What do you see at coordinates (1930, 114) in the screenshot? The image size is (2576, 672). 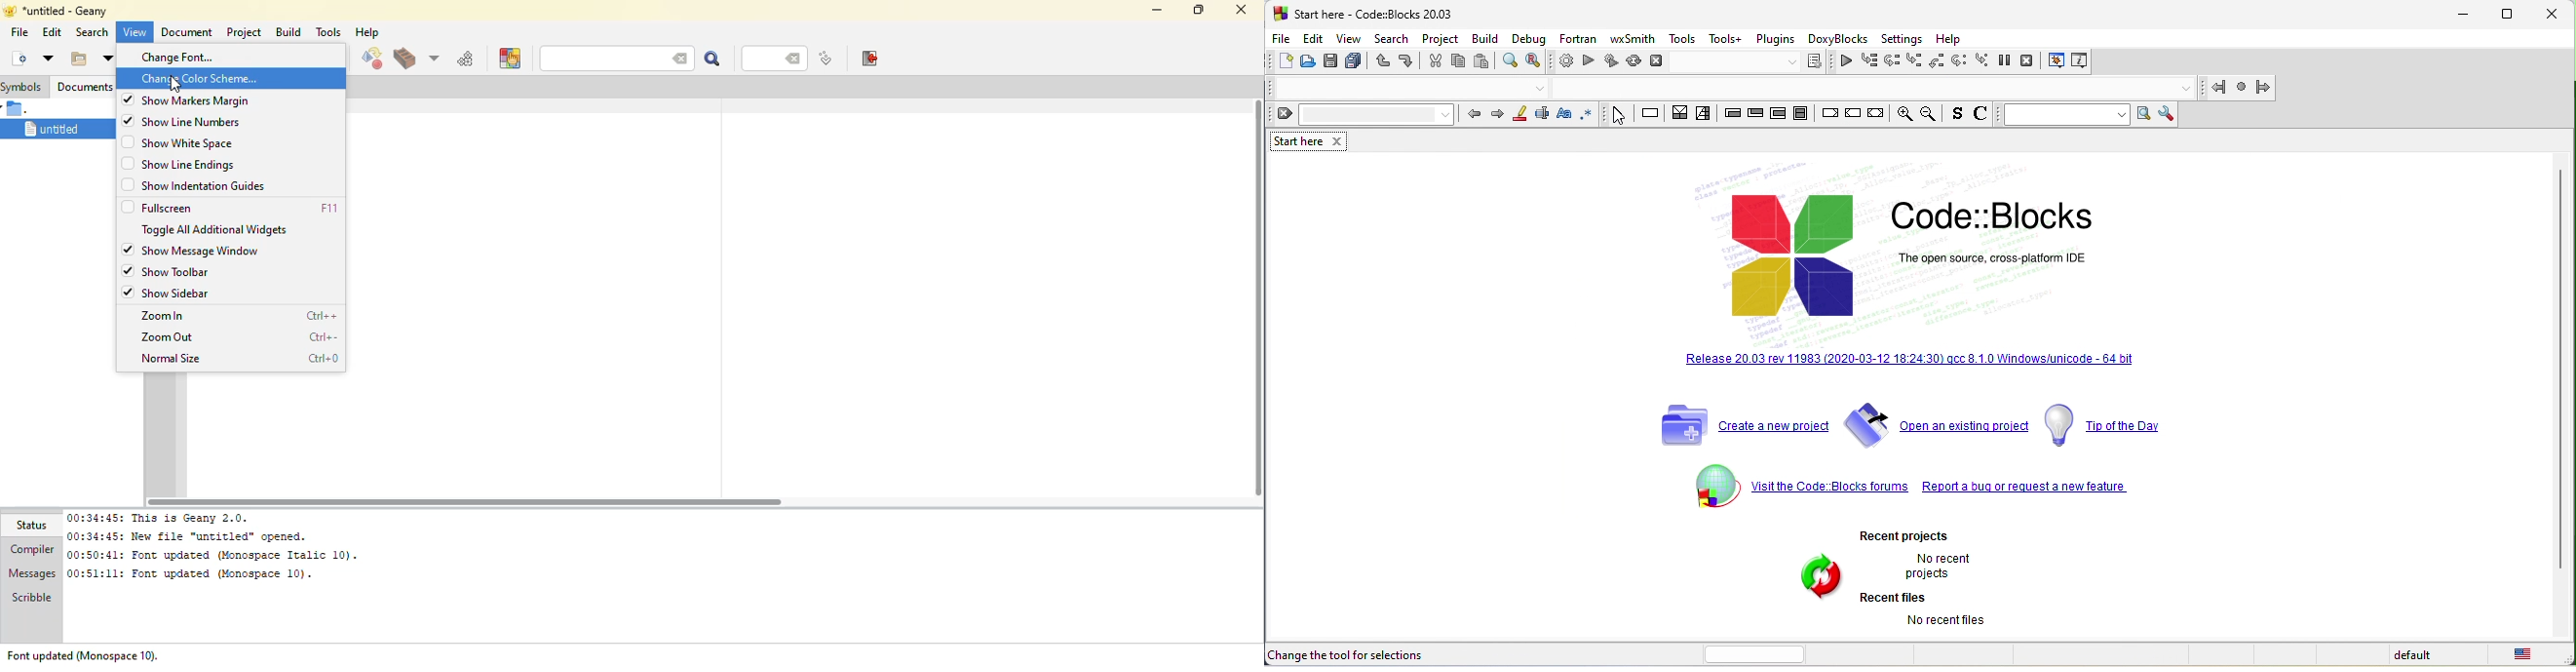 I see `zoom out` at bounding box center [1930, 114].